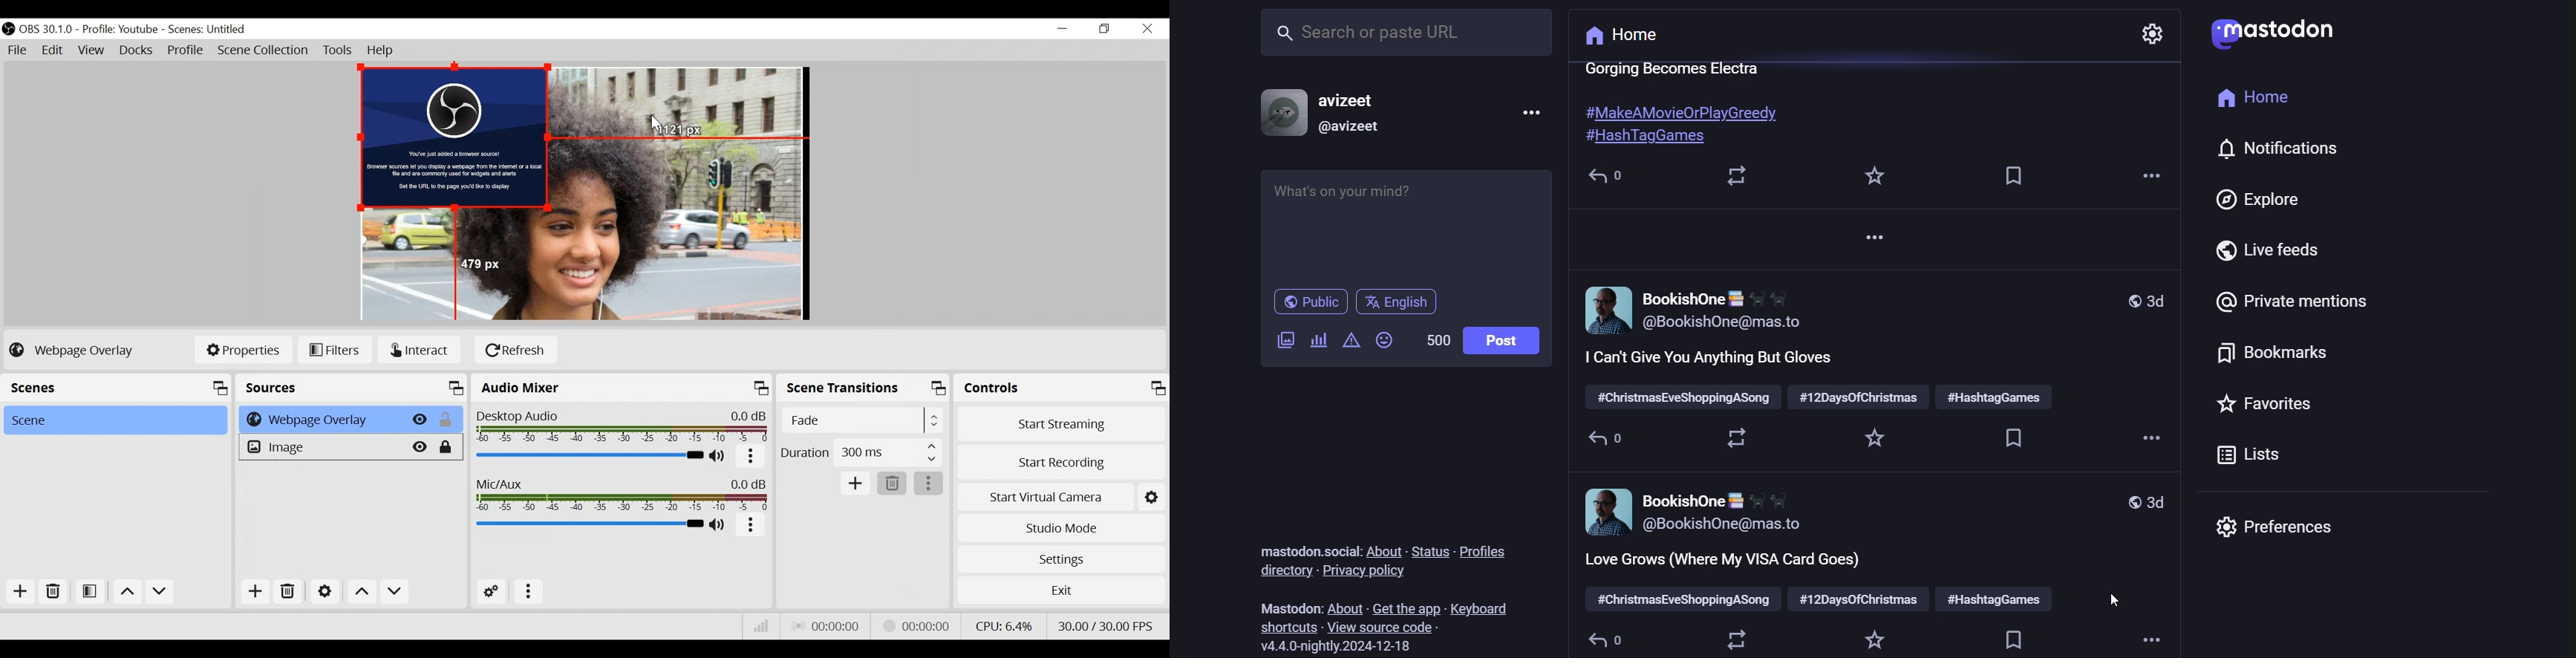  Describe the element at coordinates (2274, 247) in the screenshot. I see `live feed` at that location.